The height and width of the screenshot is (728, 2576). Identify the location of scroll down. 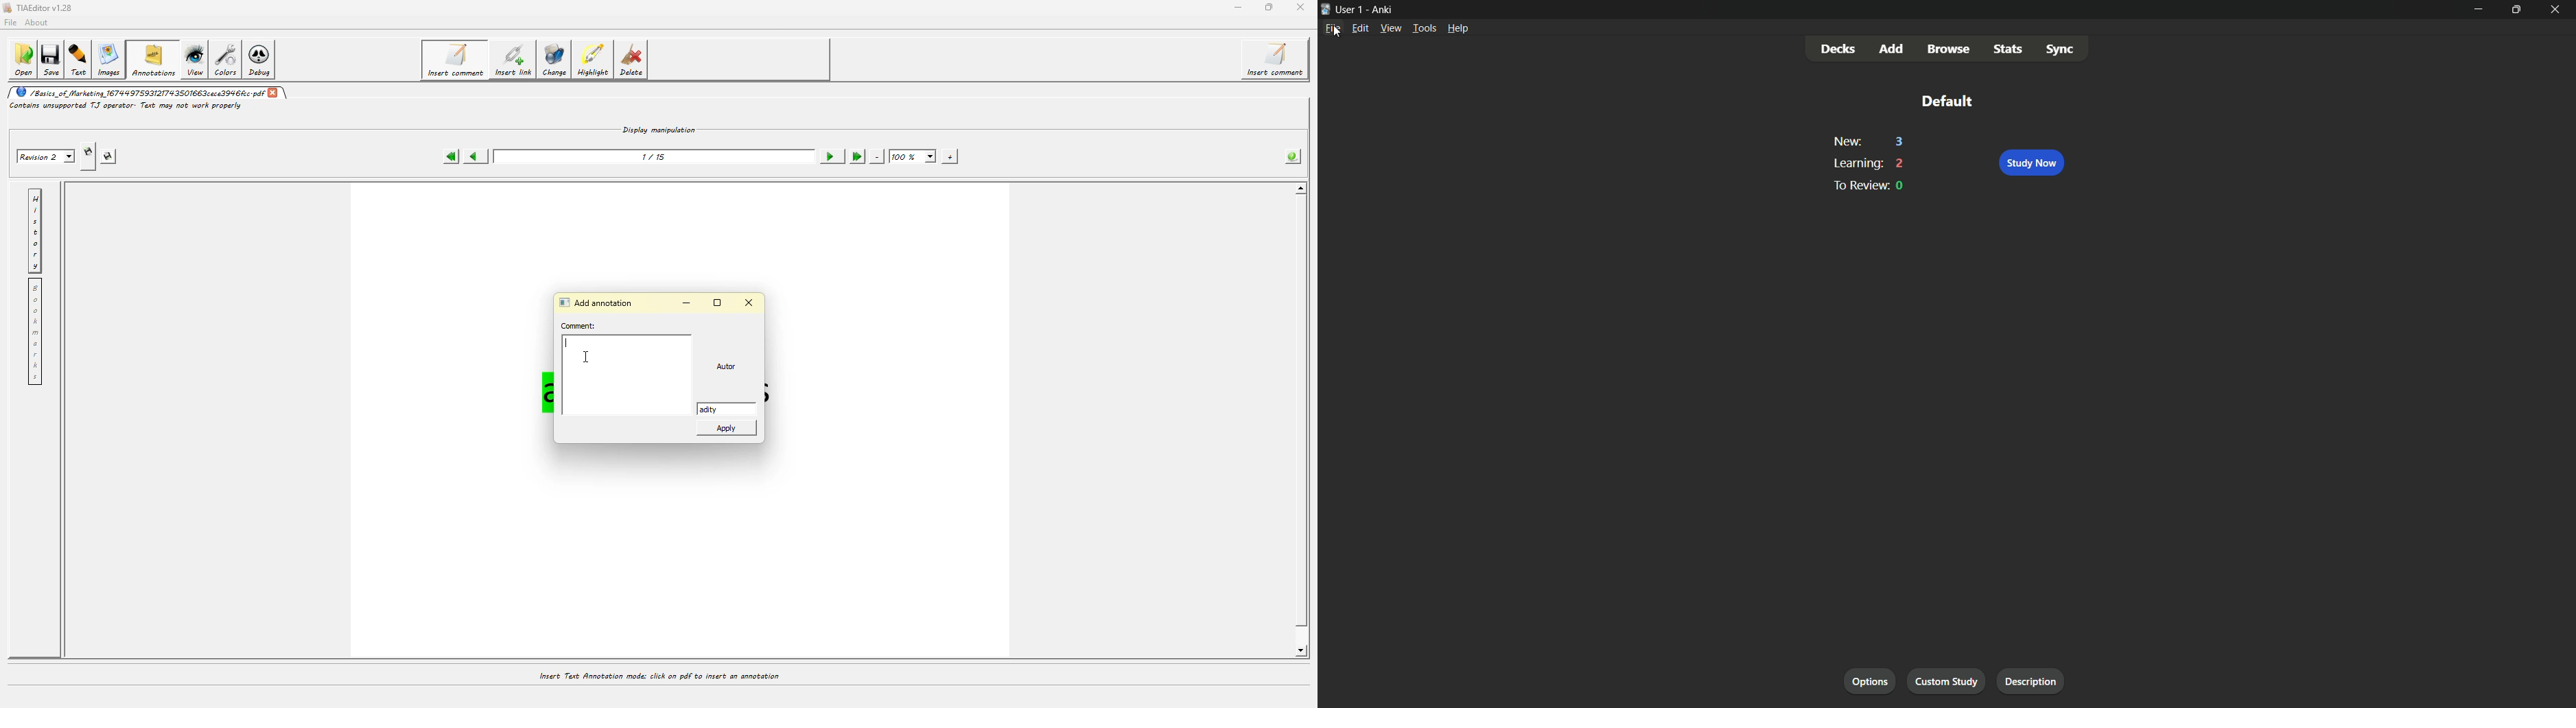
(1297, 651).